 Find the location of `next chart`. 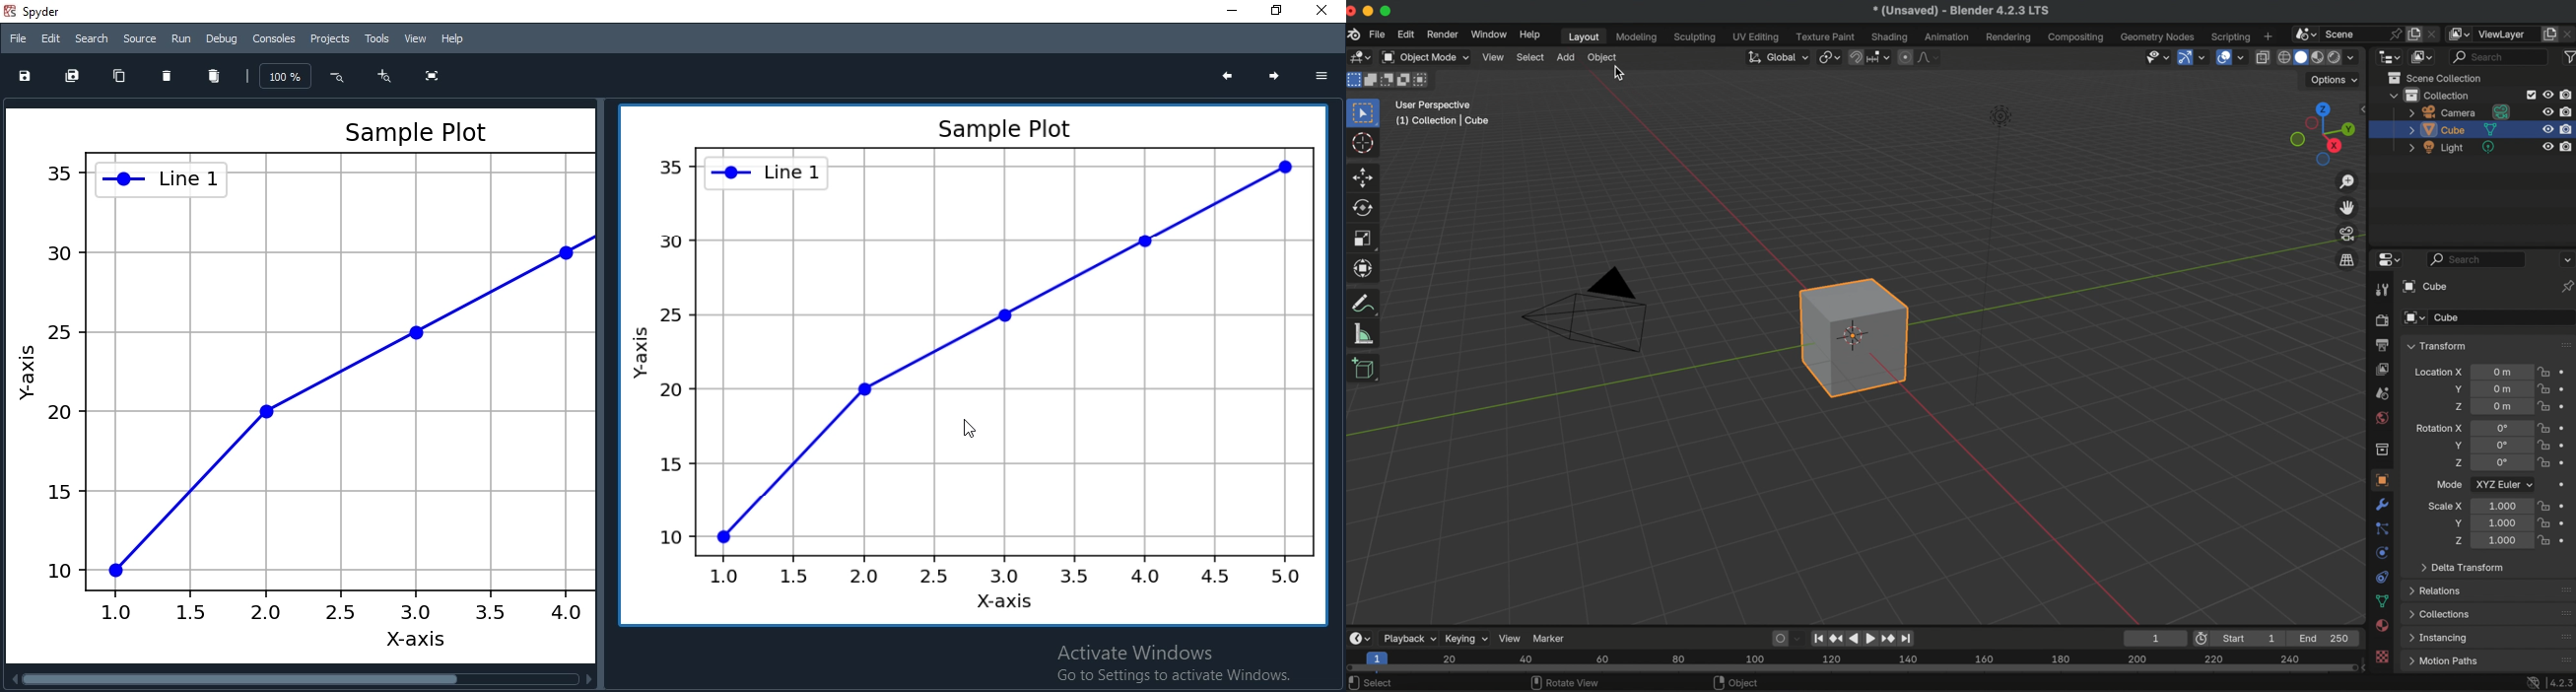

next chart is located at coordinates (1278, 78).